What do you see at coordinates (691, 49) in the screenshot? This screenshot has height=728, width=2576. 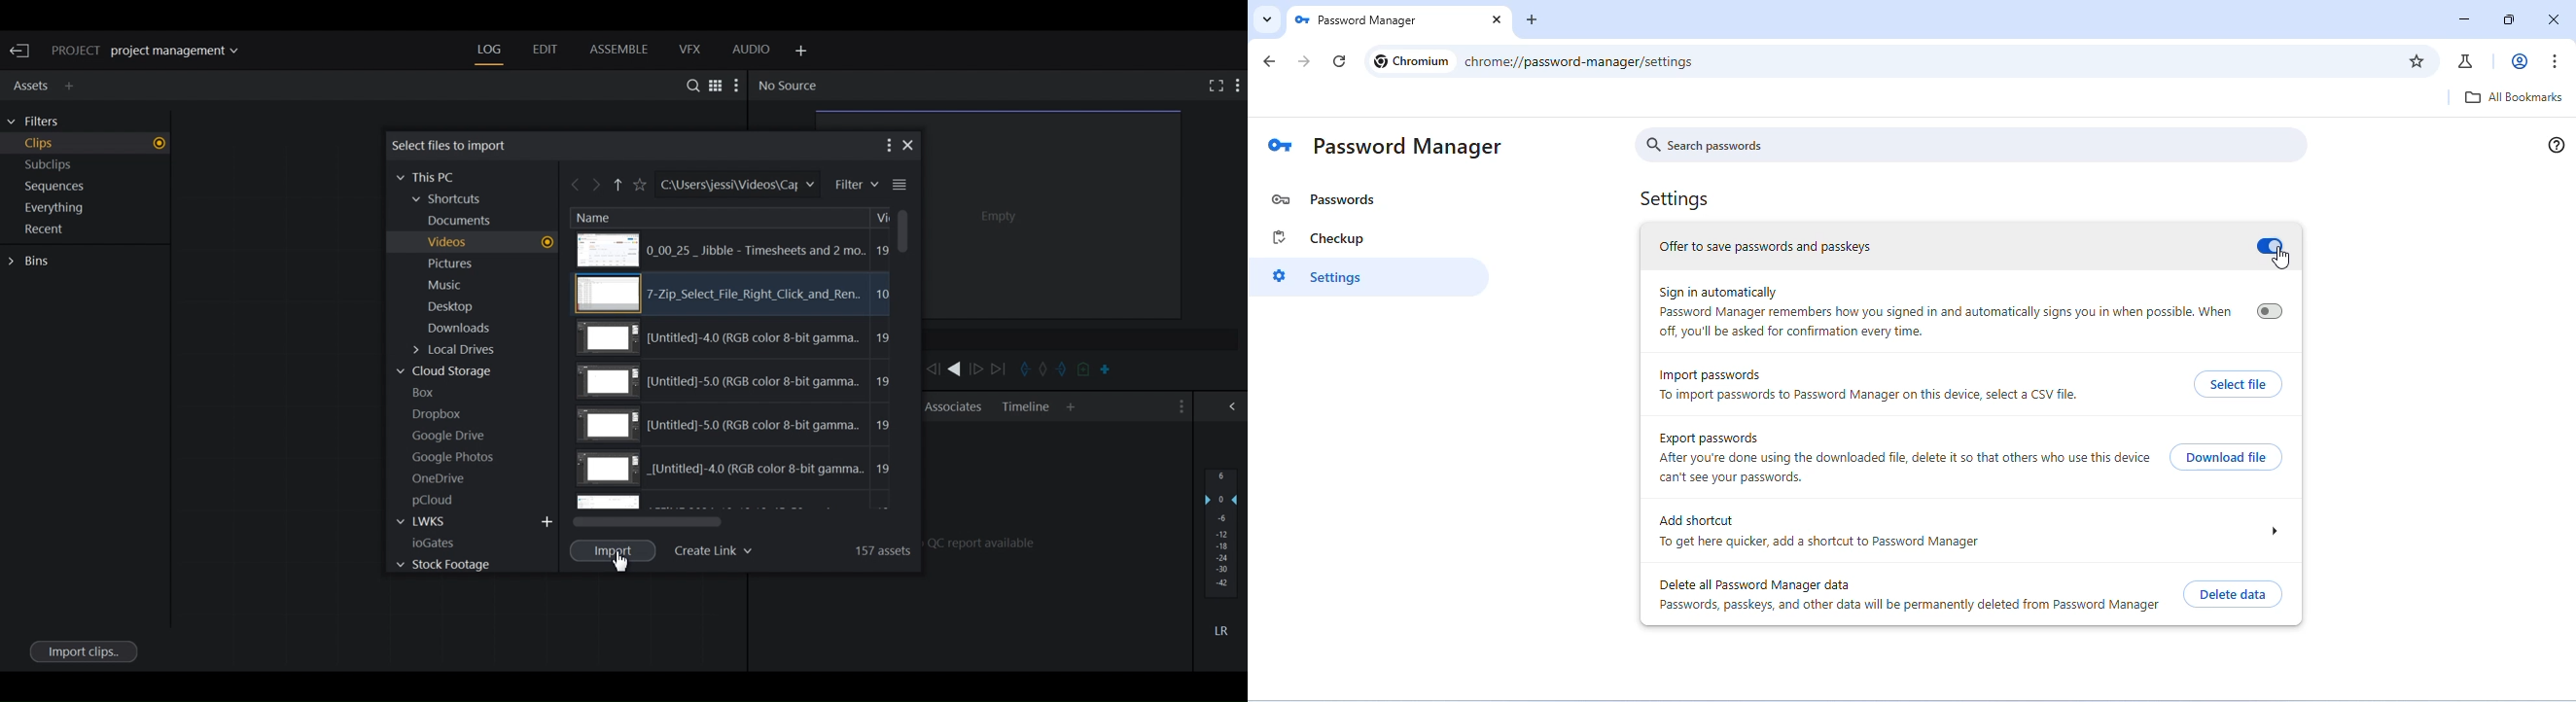 I see `VFX` at bounding box center [691, 49].